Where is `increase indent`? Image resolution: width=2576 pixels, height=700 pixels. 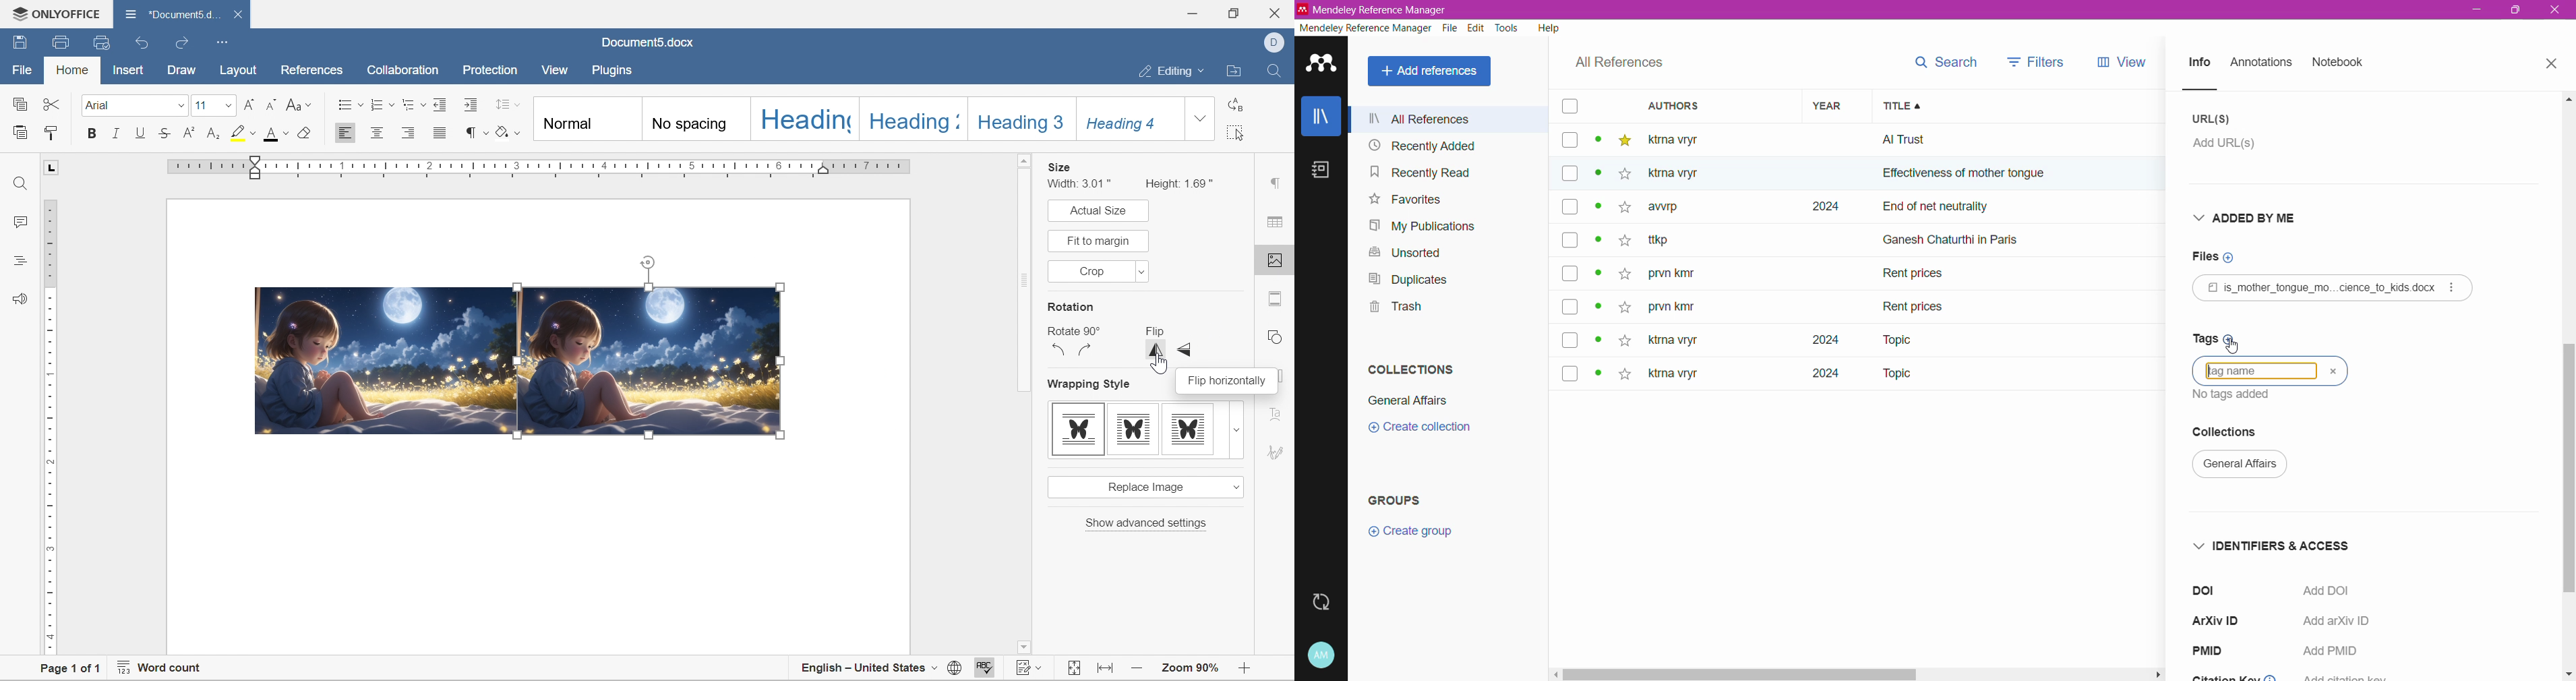 increase indent is located at coordinates (473, 105).